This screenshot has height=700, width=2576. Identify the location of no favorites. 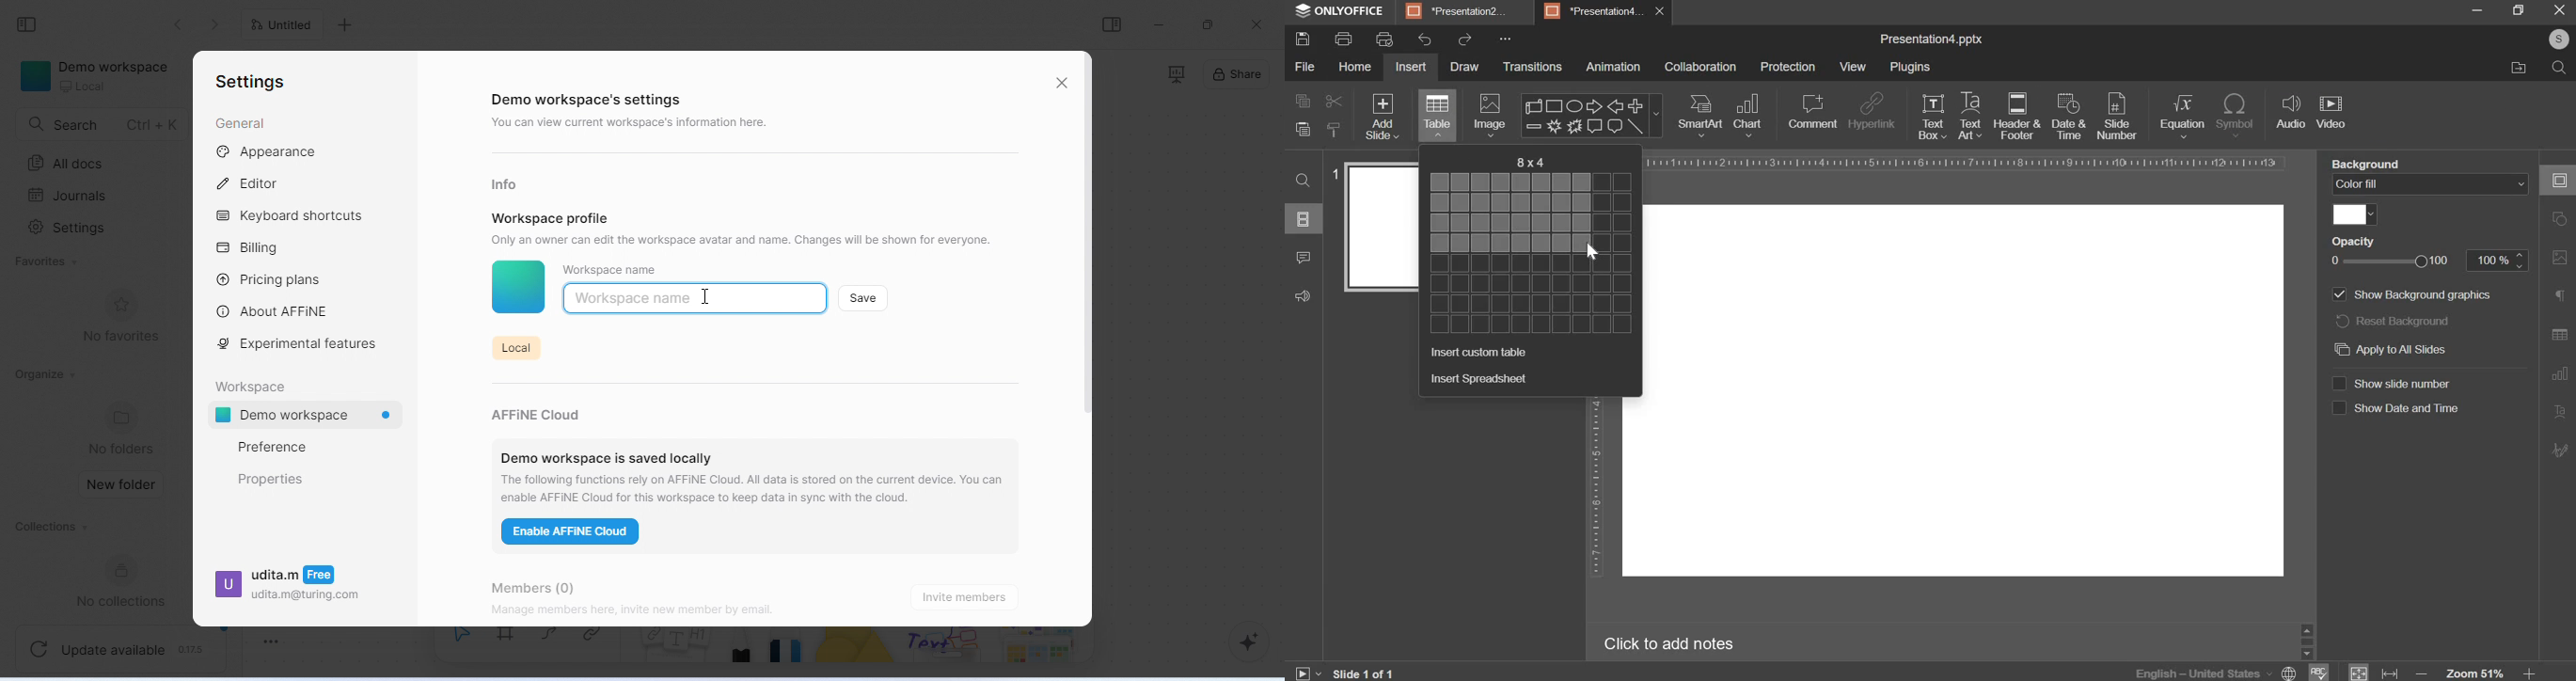
(120, 317).